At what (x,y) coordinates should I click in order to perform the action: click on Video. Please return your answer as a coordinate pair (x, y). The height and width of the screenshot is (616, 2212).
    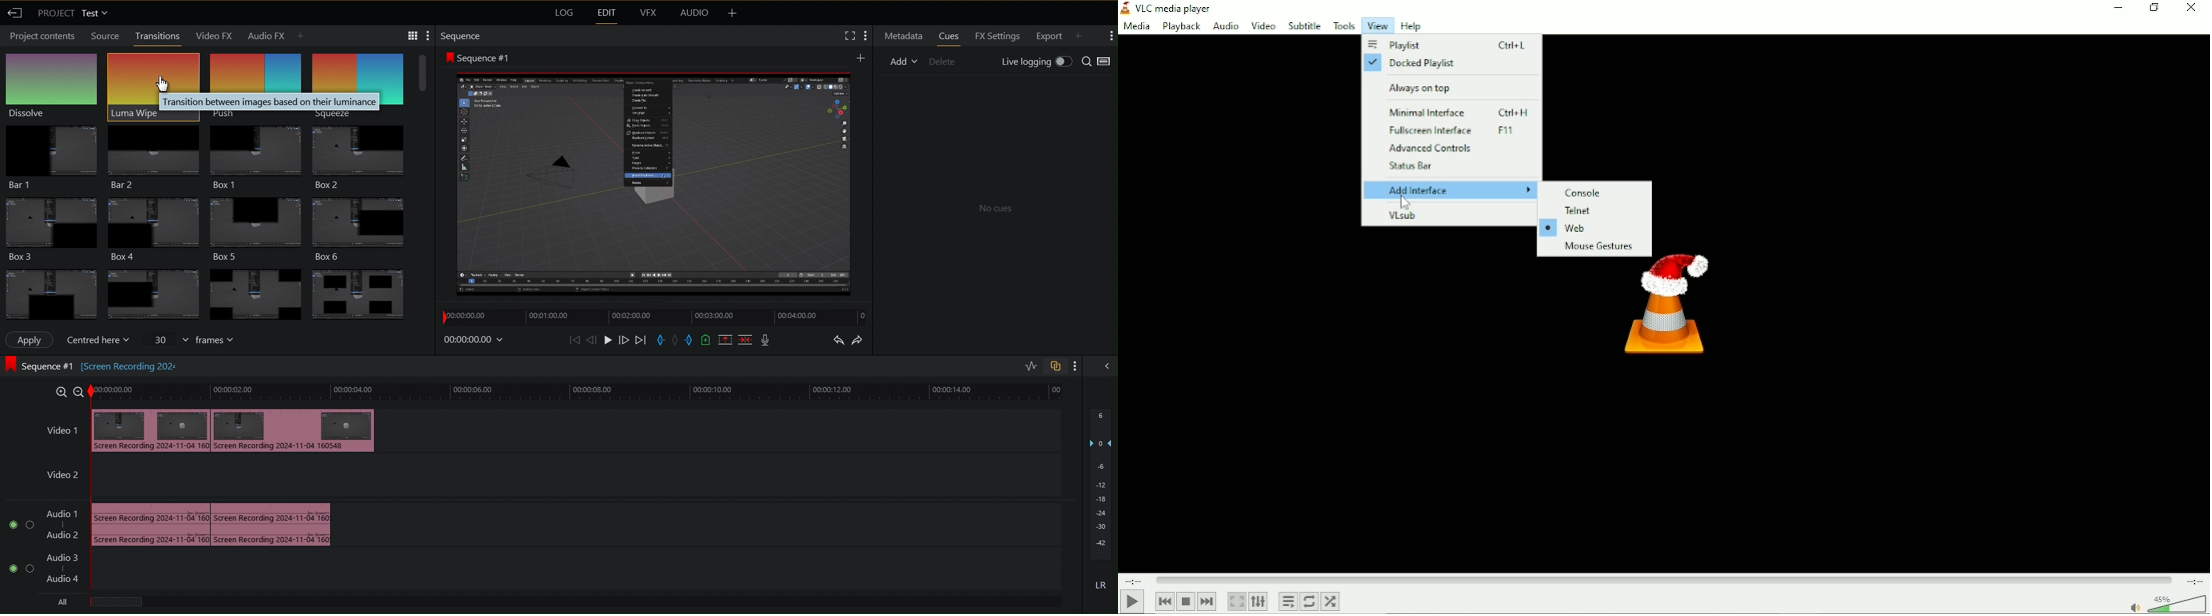
    Looking at the image, I should click on (1263, 25).